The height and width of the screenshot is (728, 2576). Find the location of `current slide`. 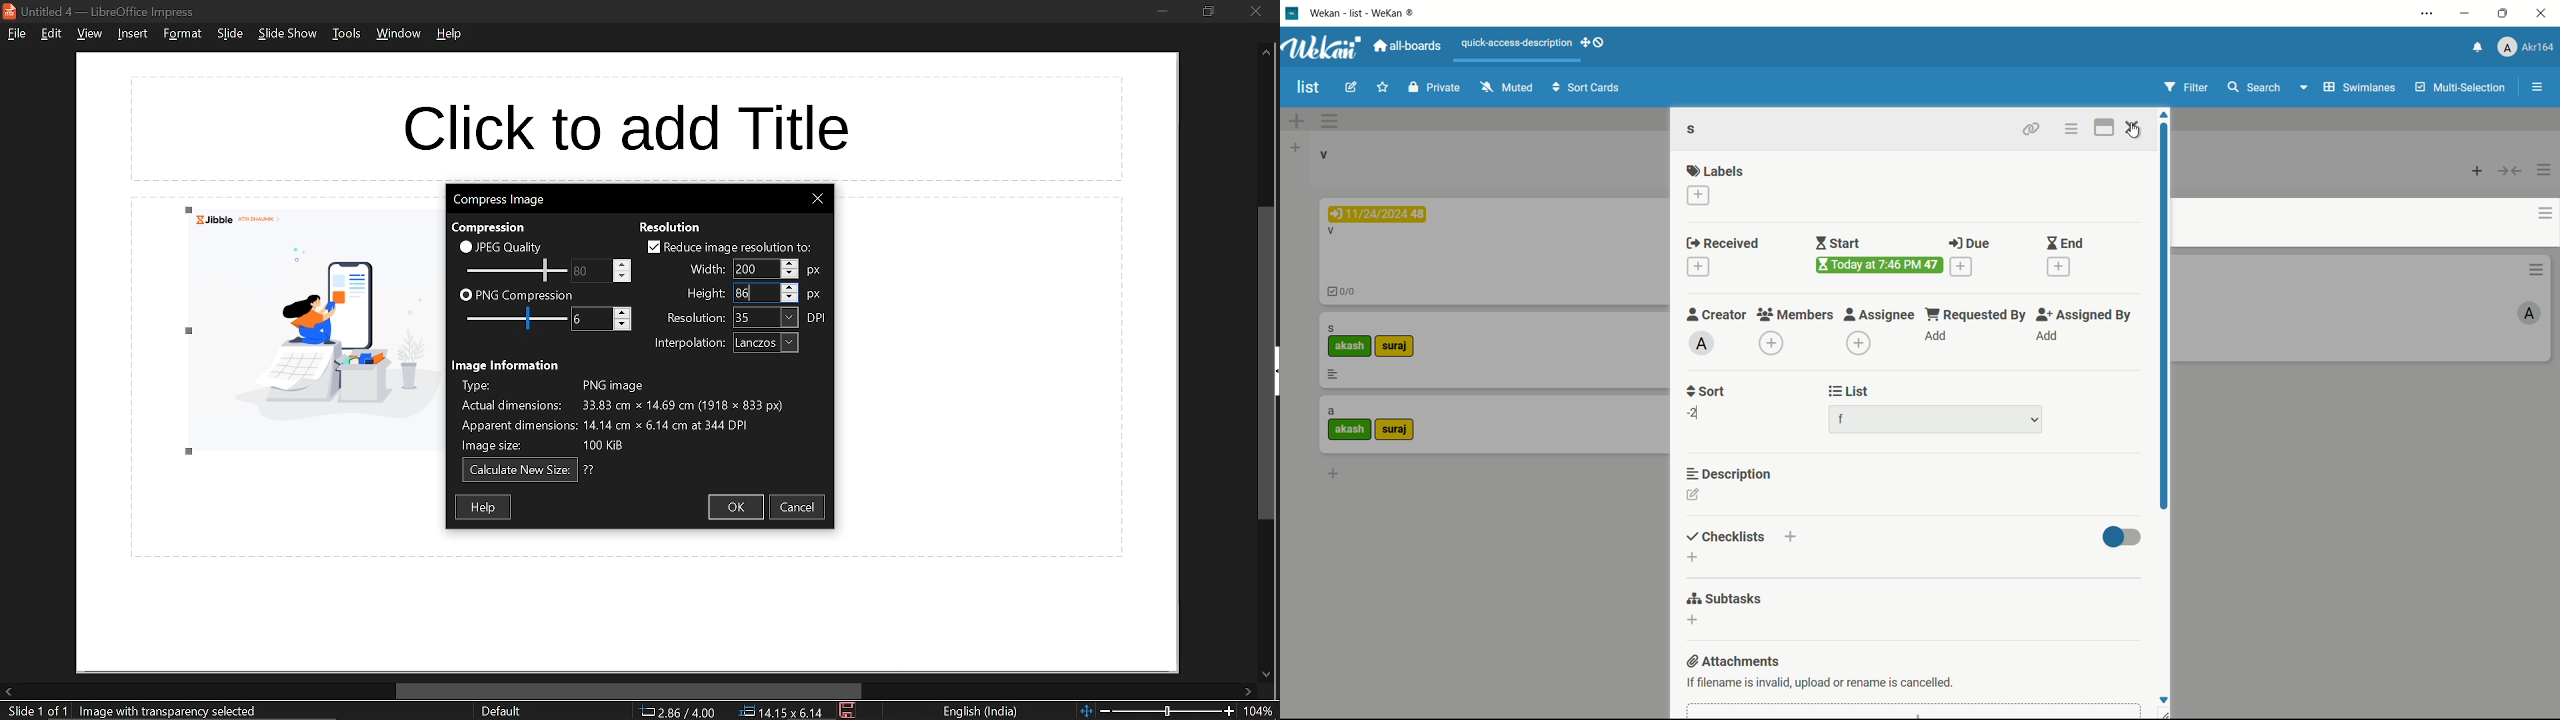

current slide is located at coordinates (34, 712).